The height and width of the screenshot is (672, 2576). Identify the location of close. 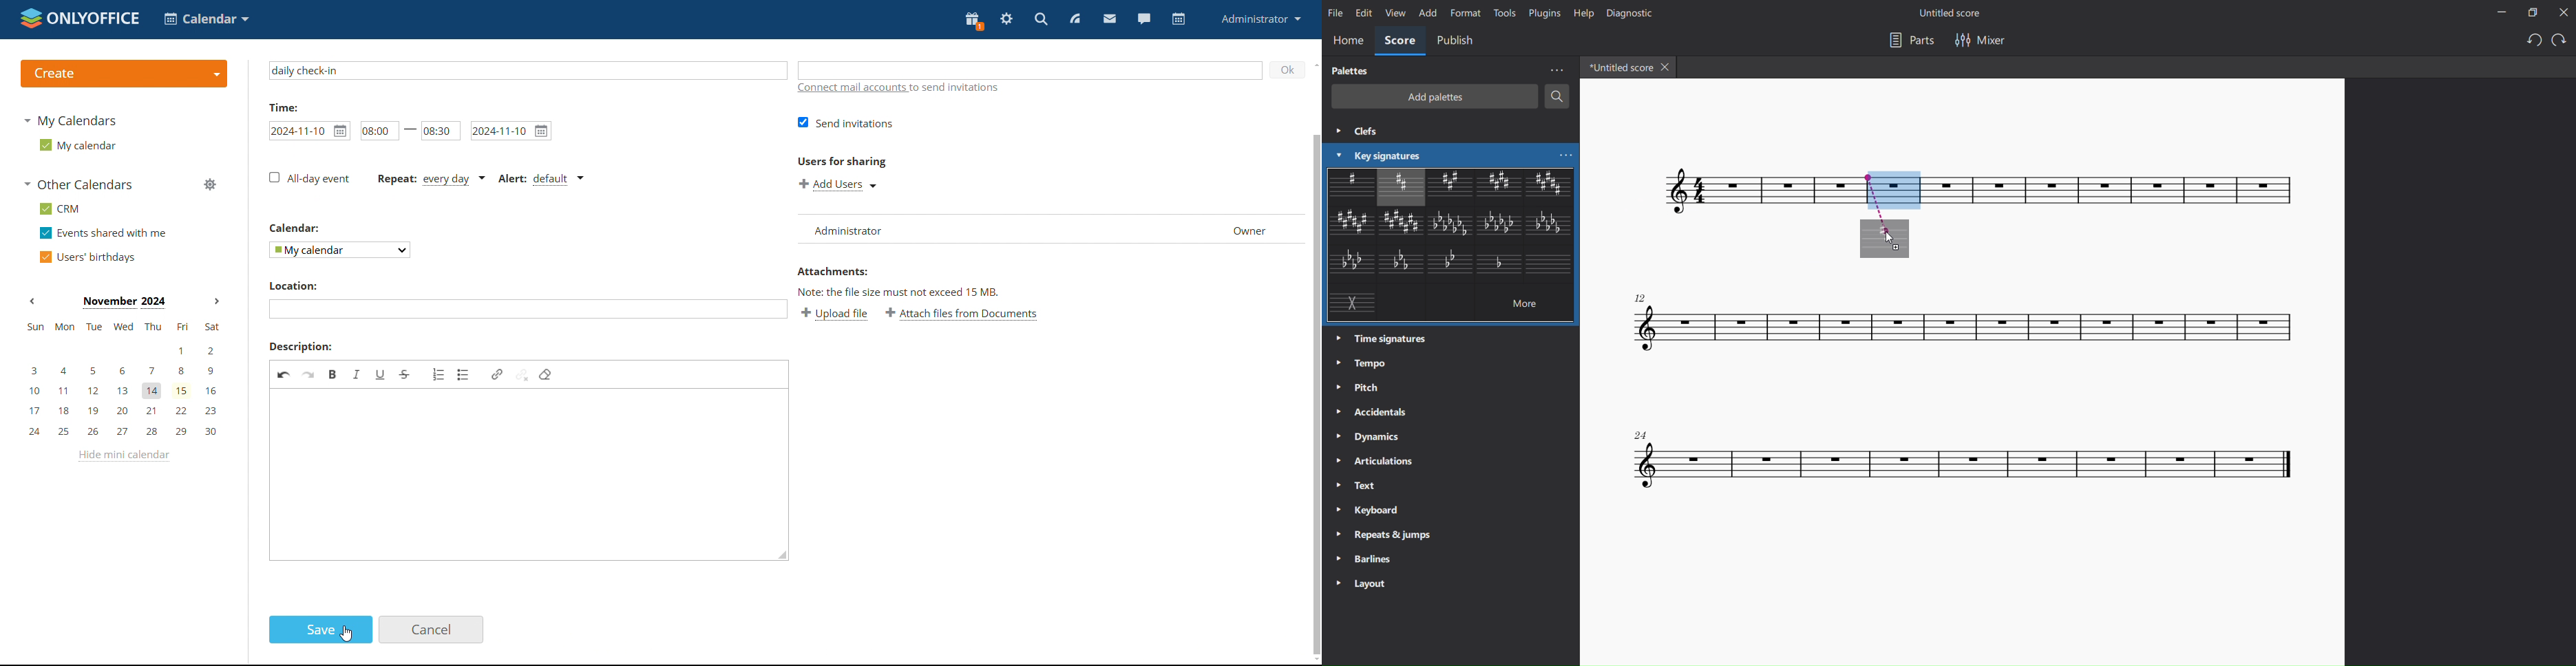
(2562, 12).